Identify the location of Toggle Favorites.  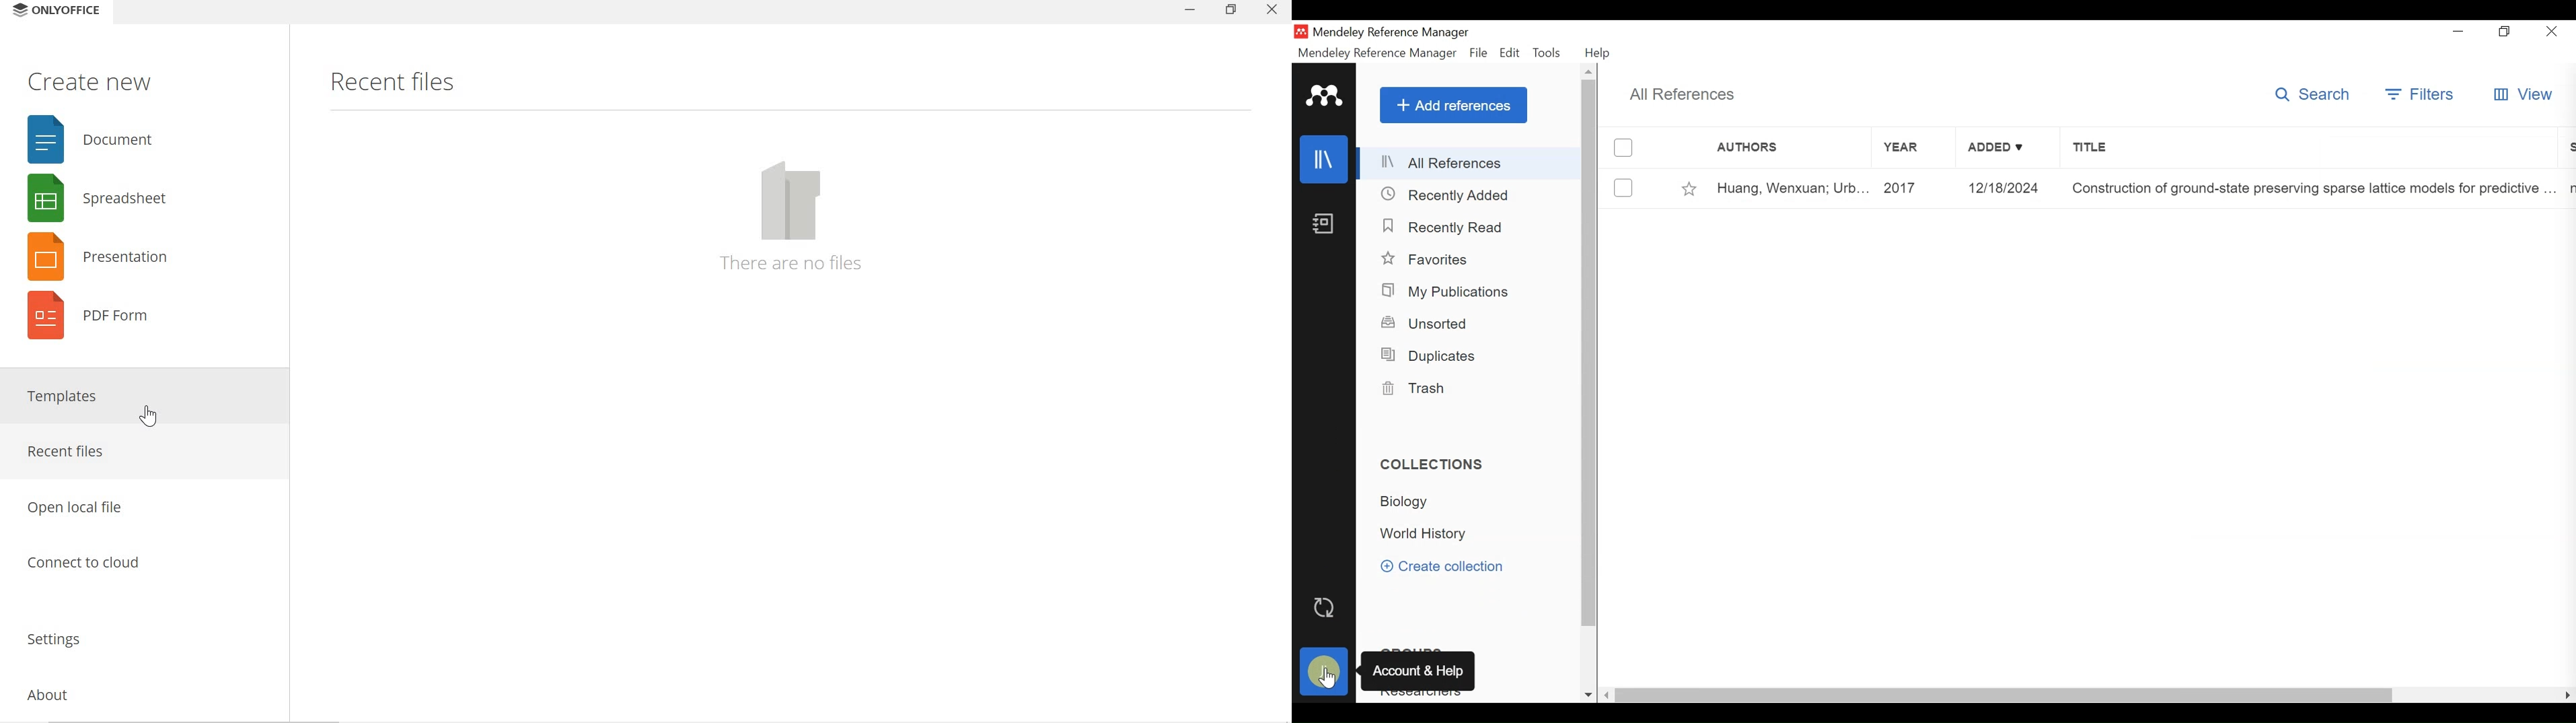
(1690, 189).